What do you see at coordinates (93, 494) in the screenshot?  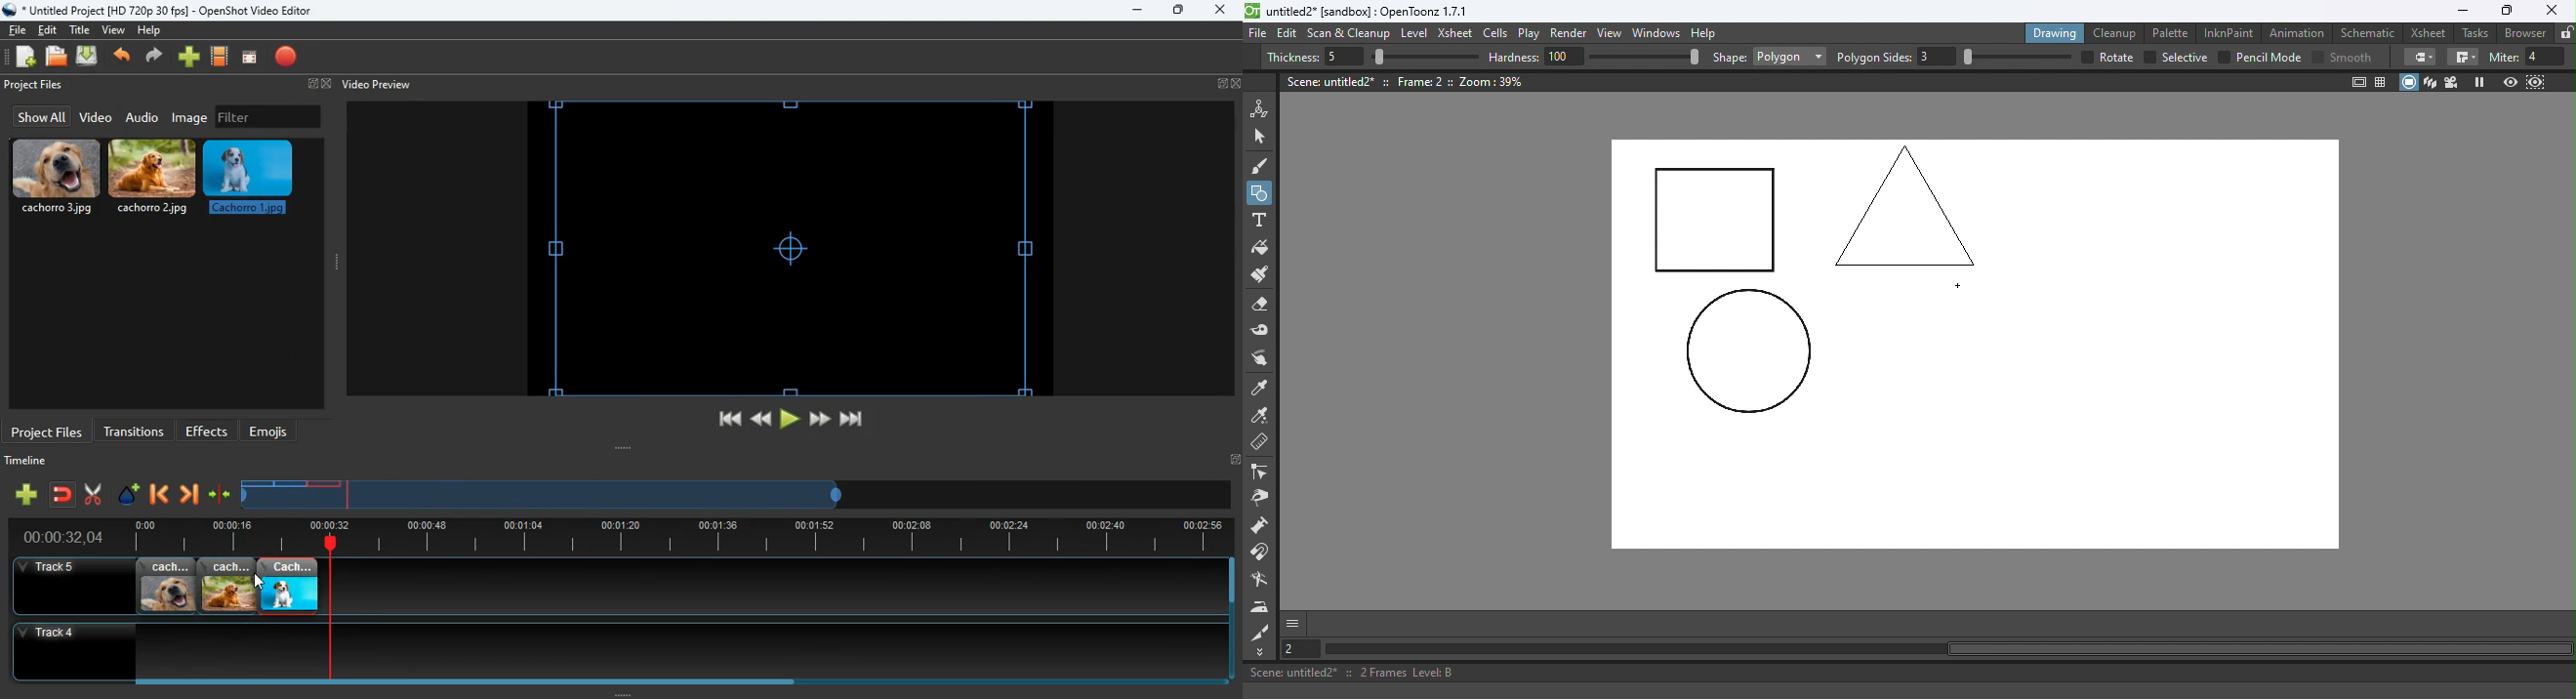 I see `cut` at bounding box center [93, 494].